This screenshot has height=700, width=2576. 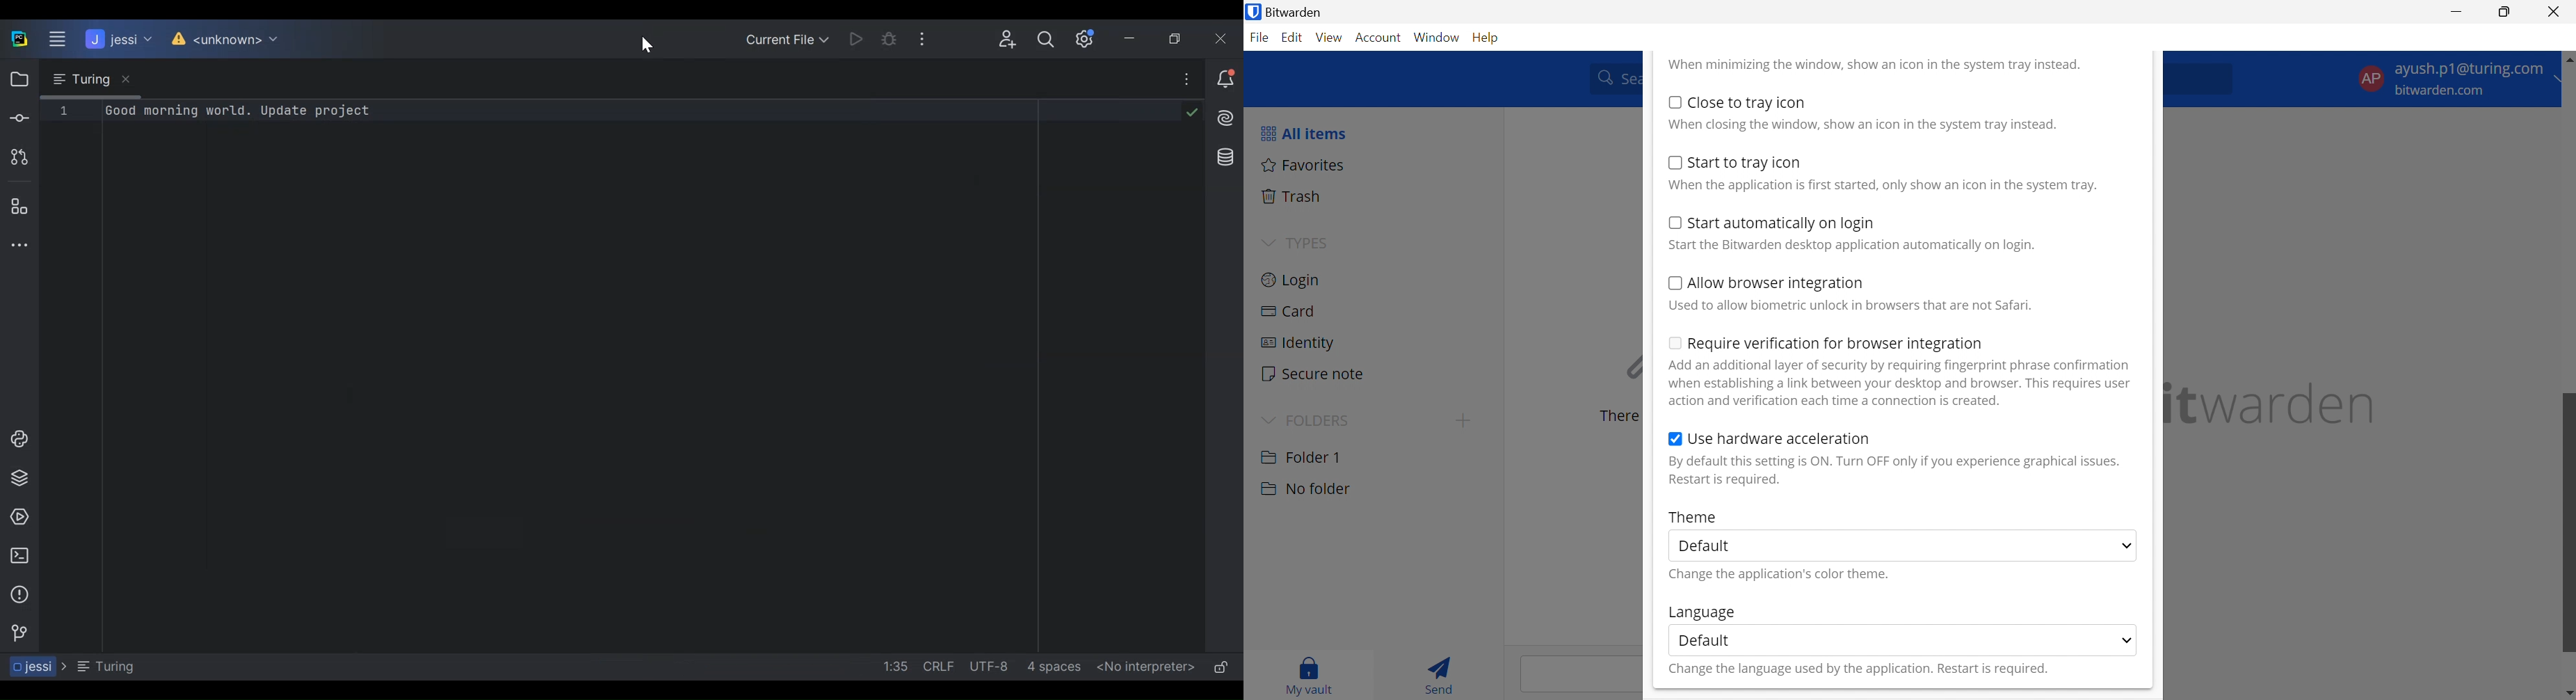 I want to click on Current File, so click(x=788, y=38).